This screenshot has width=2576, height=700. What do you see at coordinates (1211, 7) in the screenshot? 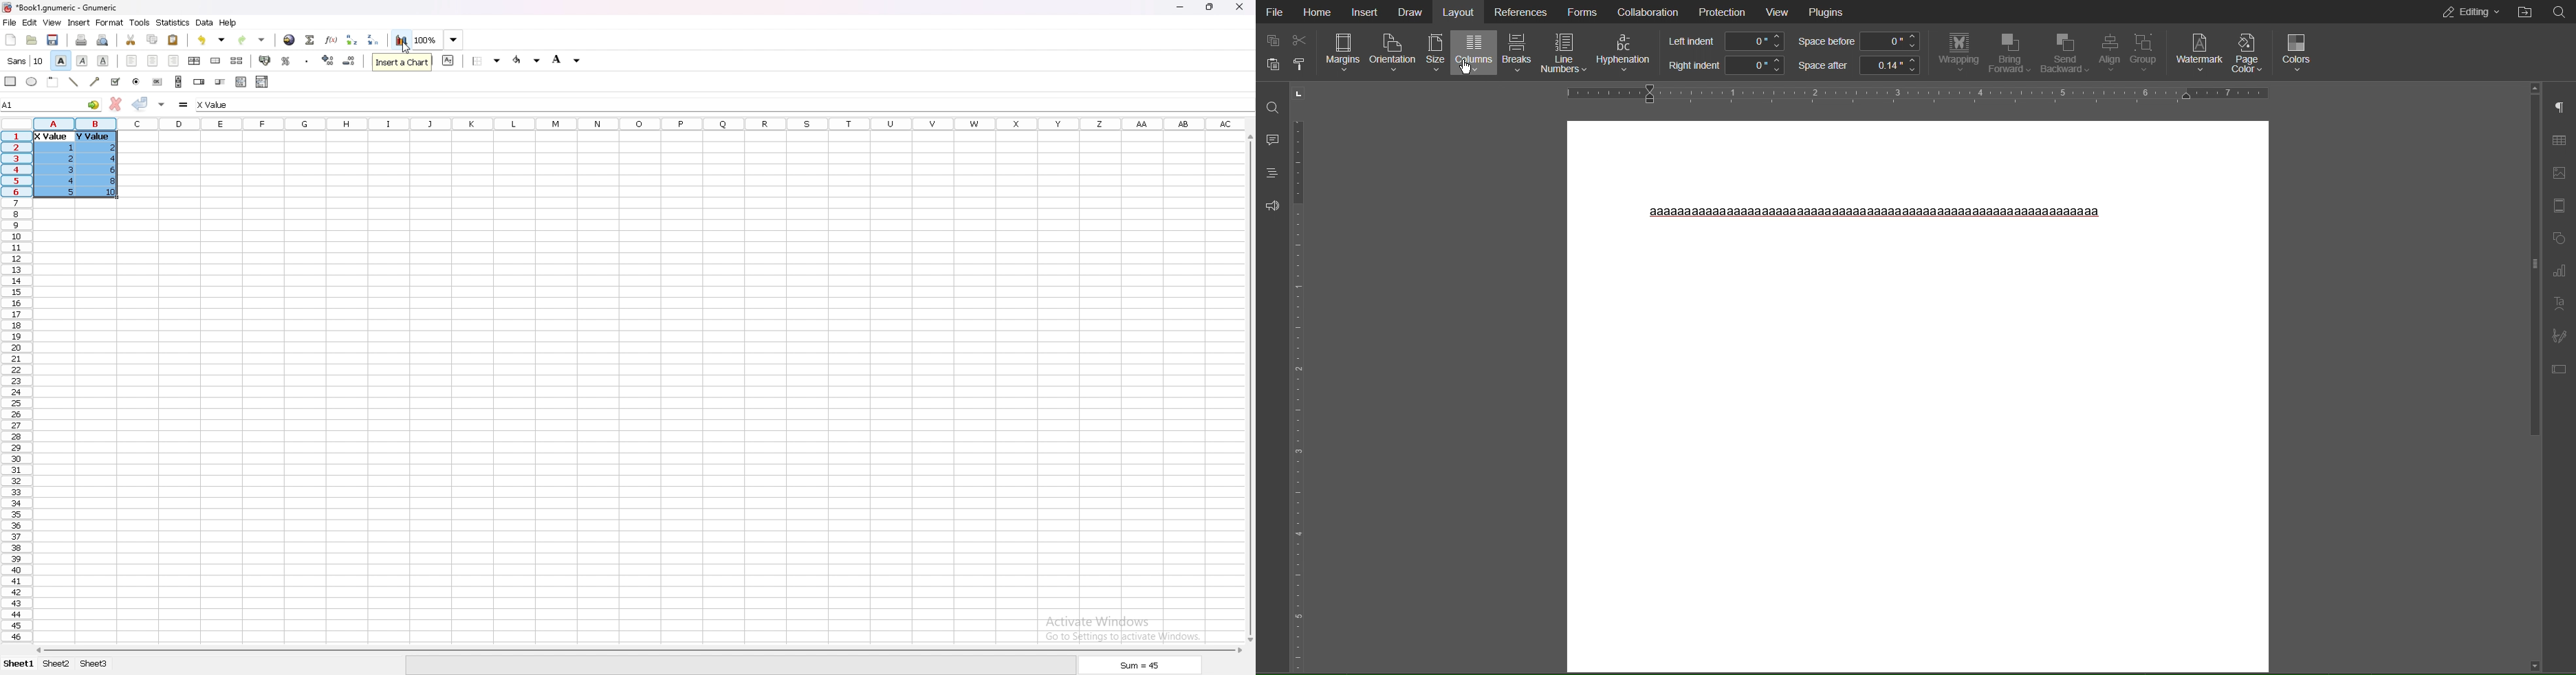
I see `resize` at bounding box center [1211, 7].